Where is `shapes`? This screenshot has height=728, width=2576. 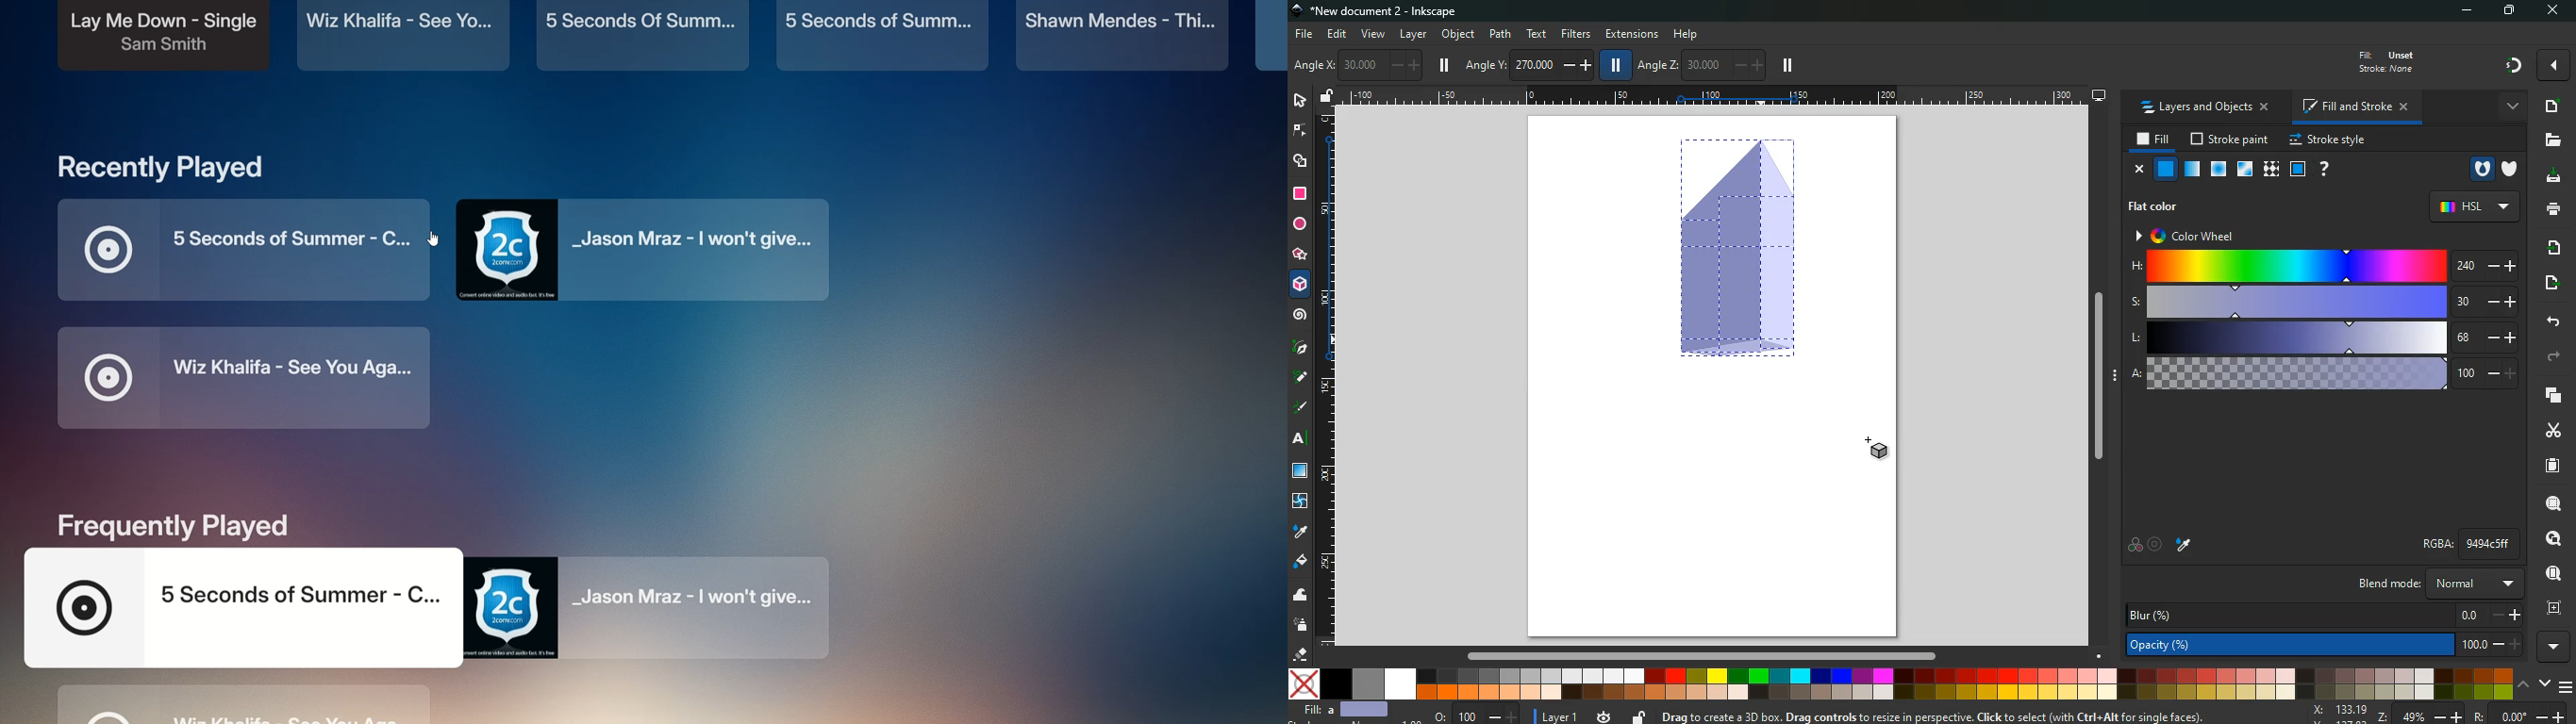 shapes is located at coordinates (1301, 161).